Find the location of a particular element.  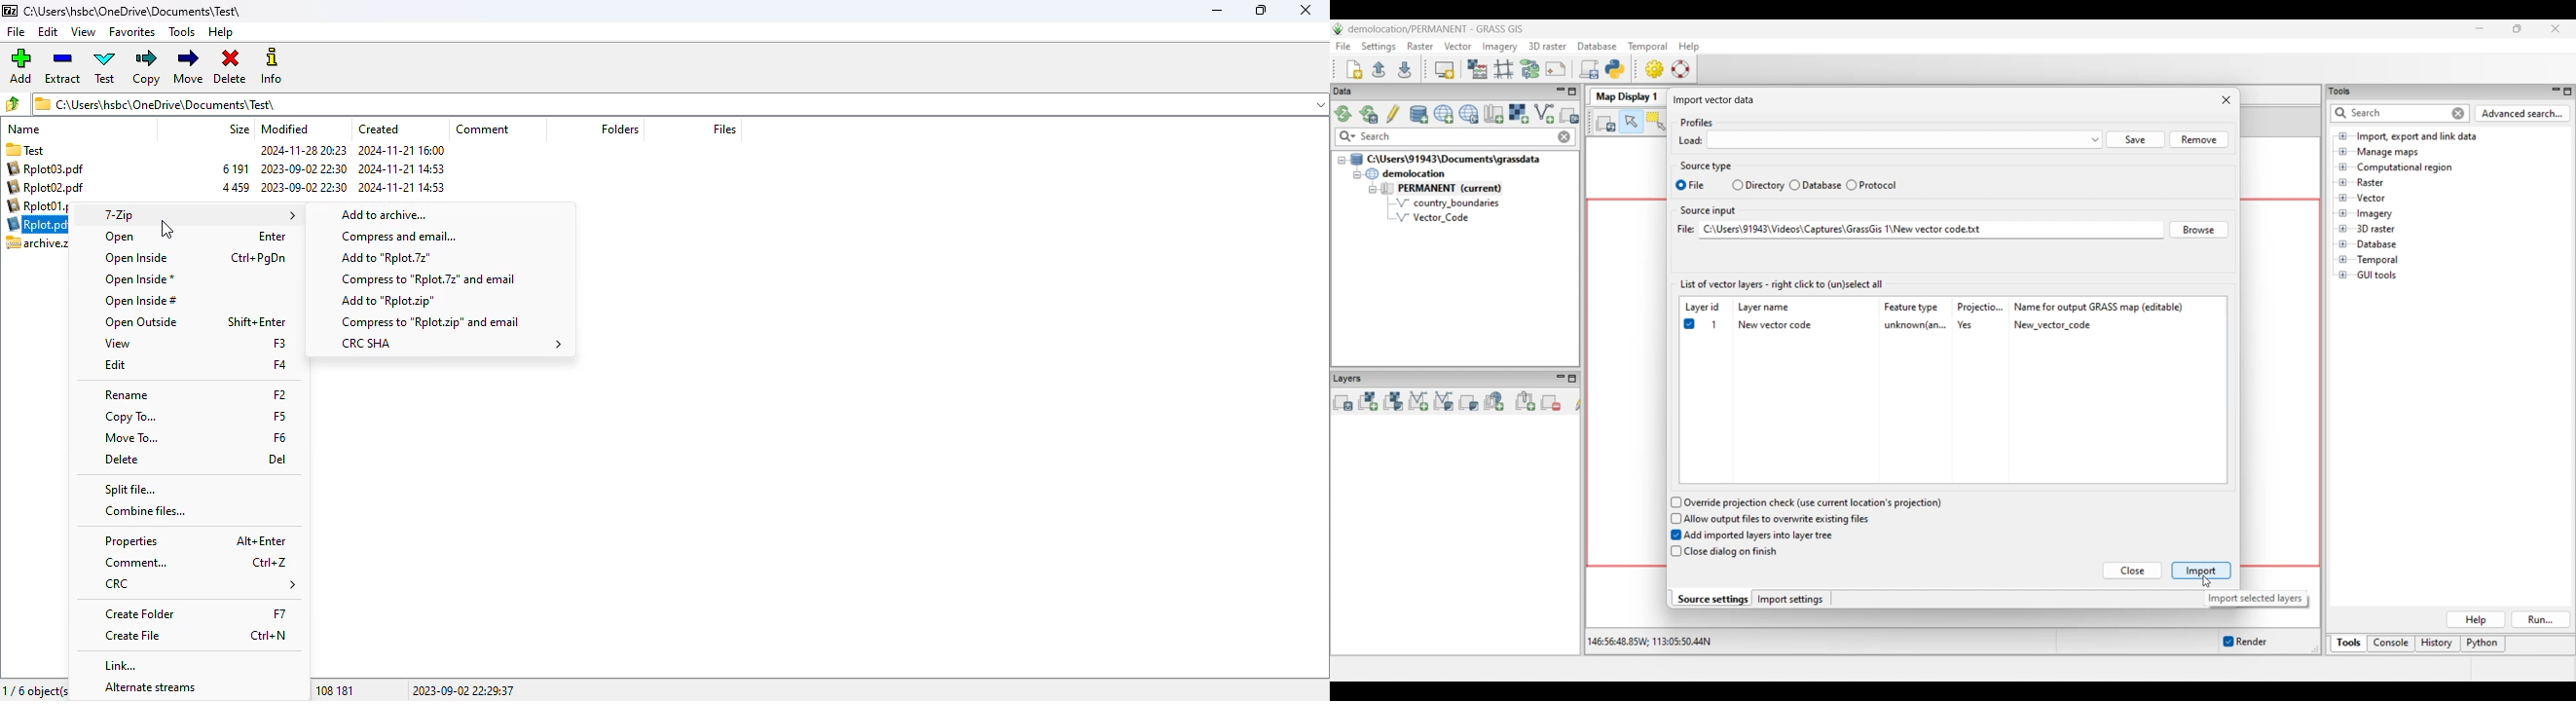

create folder is located at coordinates (140, 613).